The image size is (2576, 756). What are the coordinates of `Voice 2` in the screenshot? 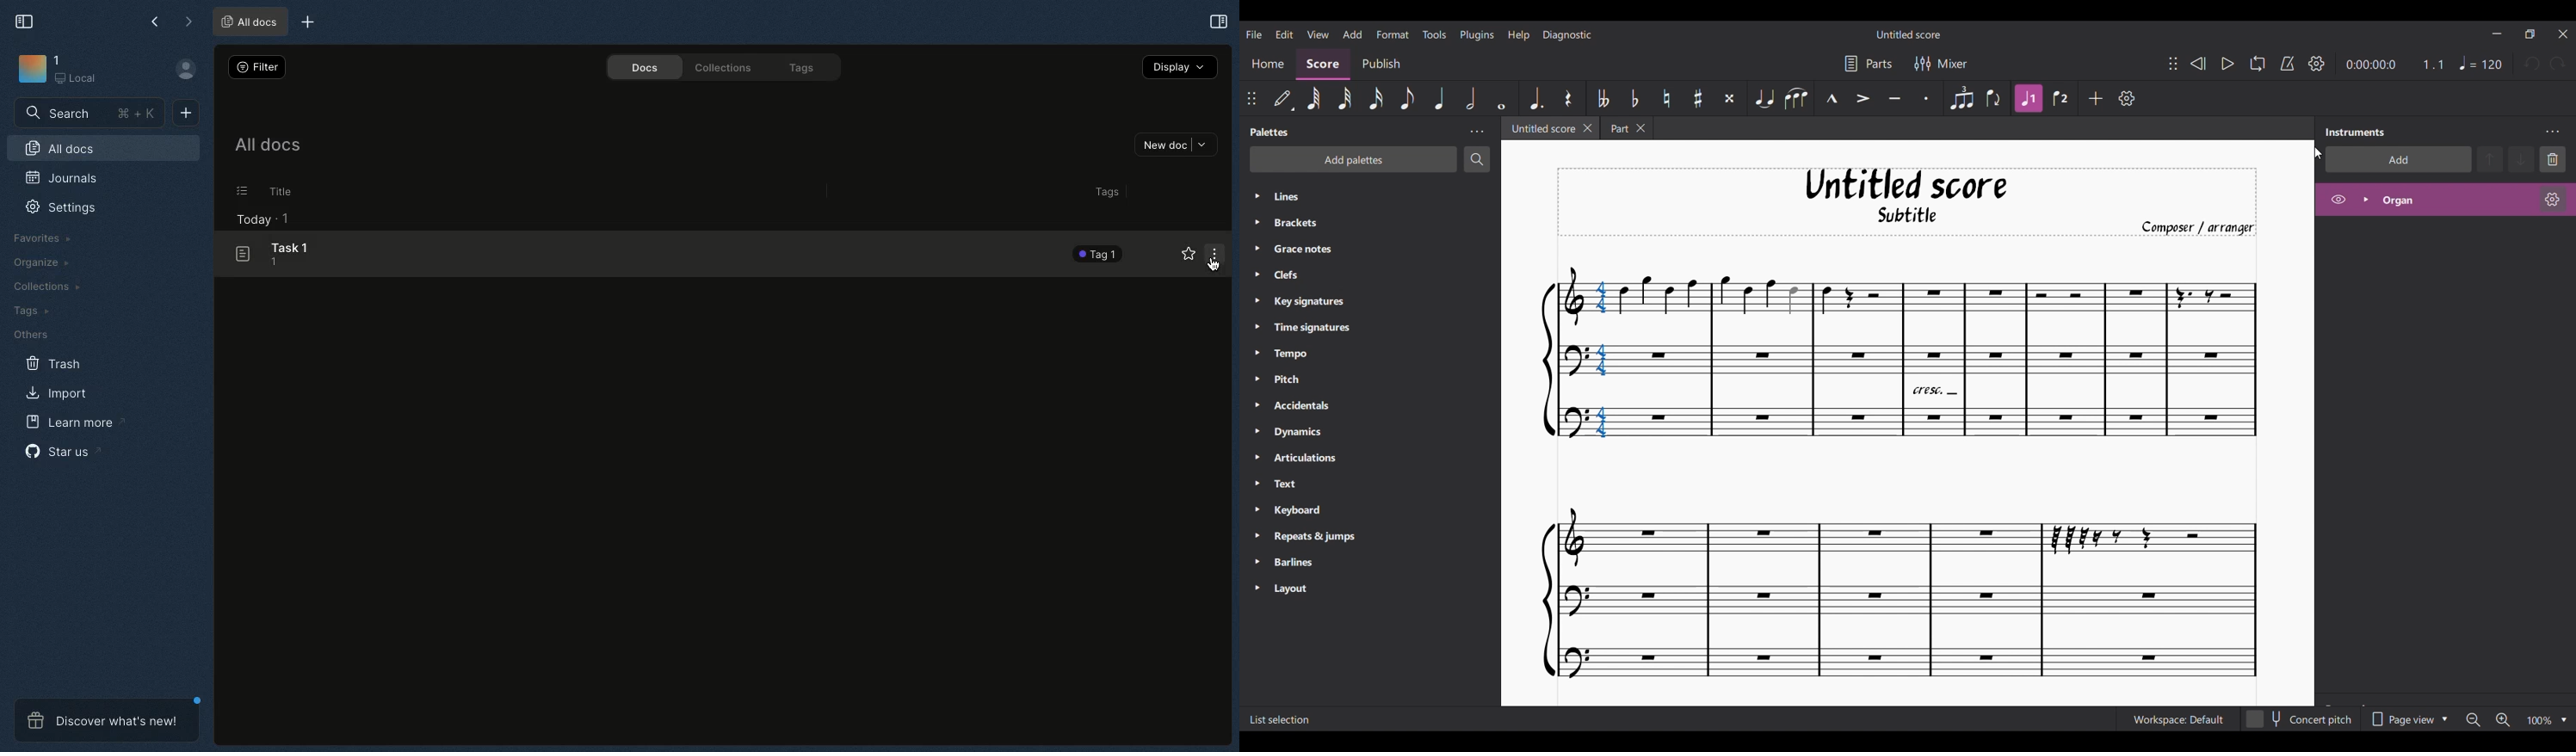 It's located at (2061, 97).